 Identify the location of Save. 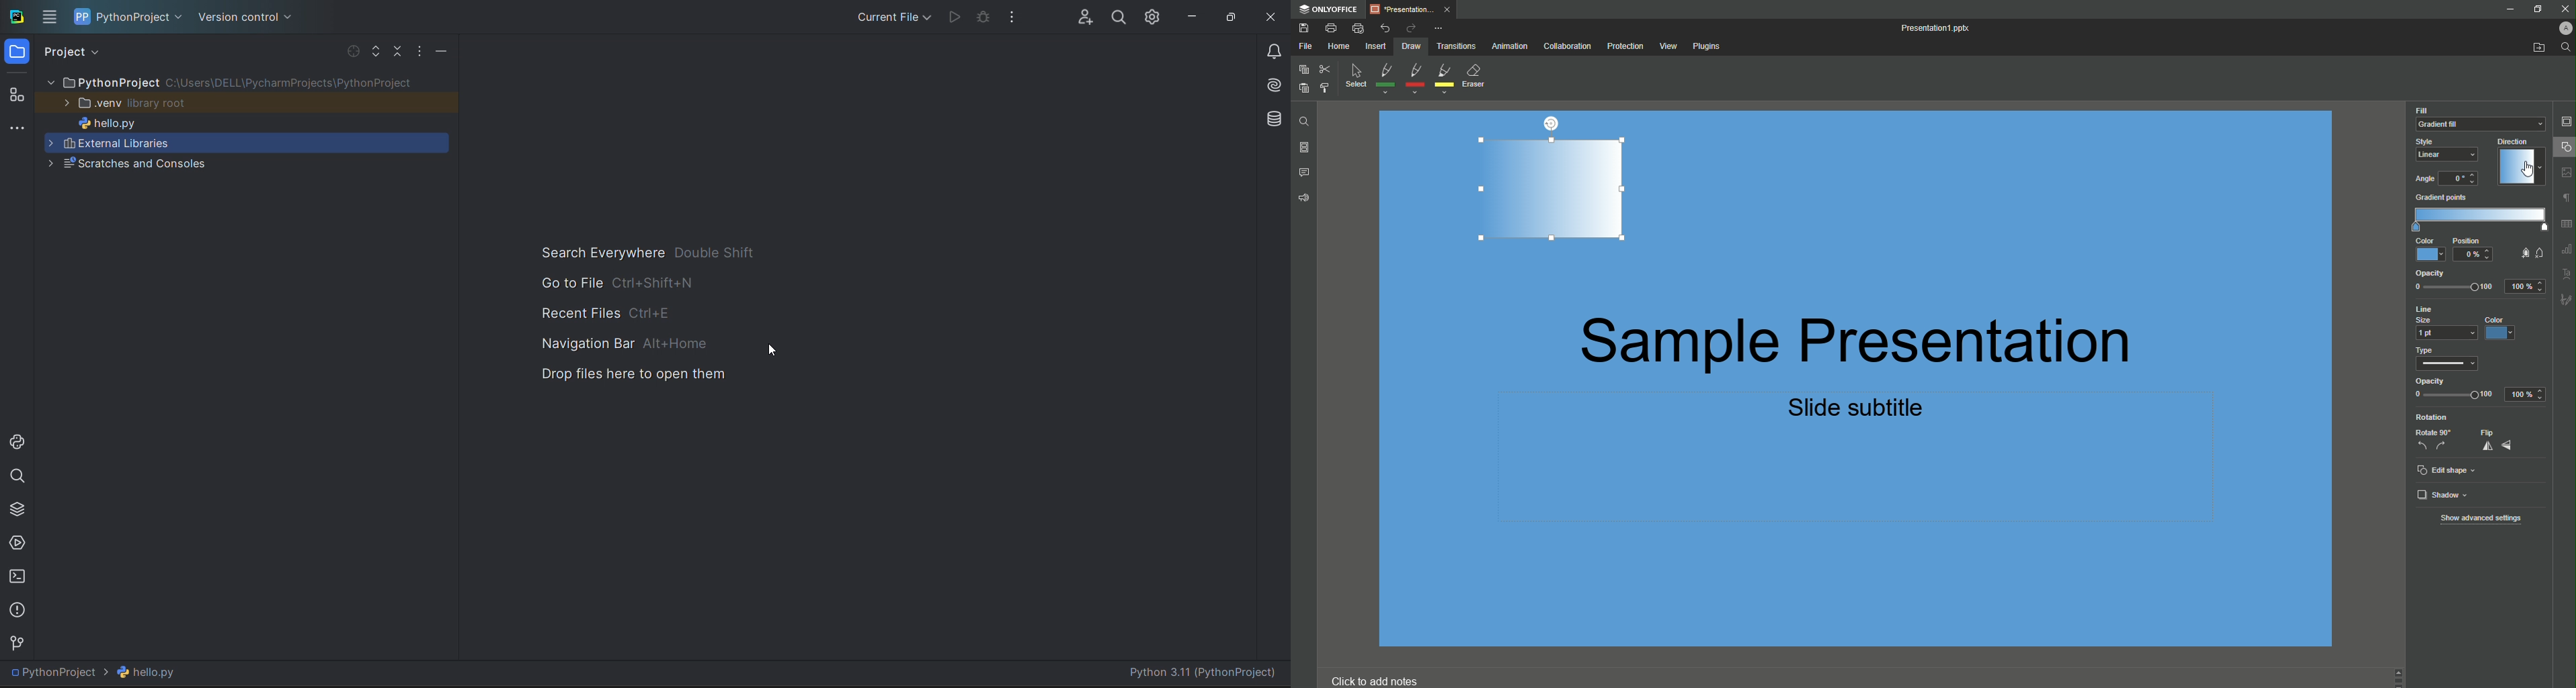
(1305, 29).